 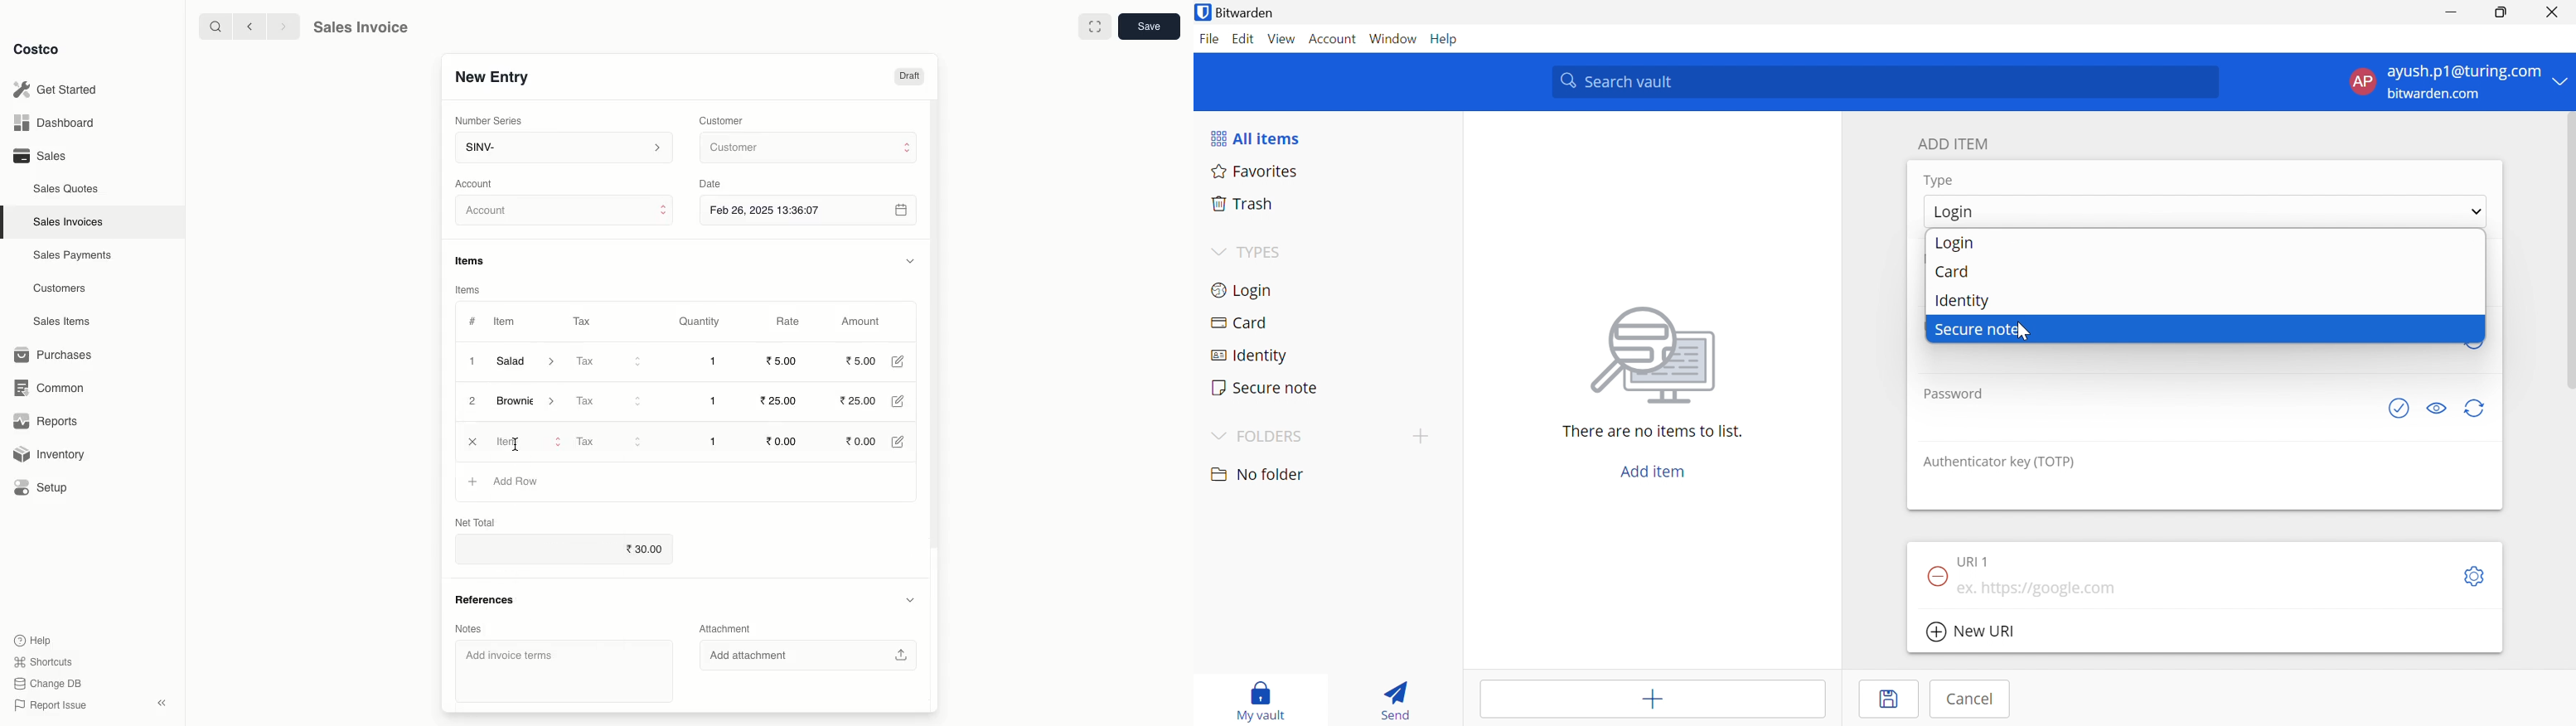 What do you see at coordinates (714, 184) in the screenshot?
I see `Date` at bounding box center [714, 184].